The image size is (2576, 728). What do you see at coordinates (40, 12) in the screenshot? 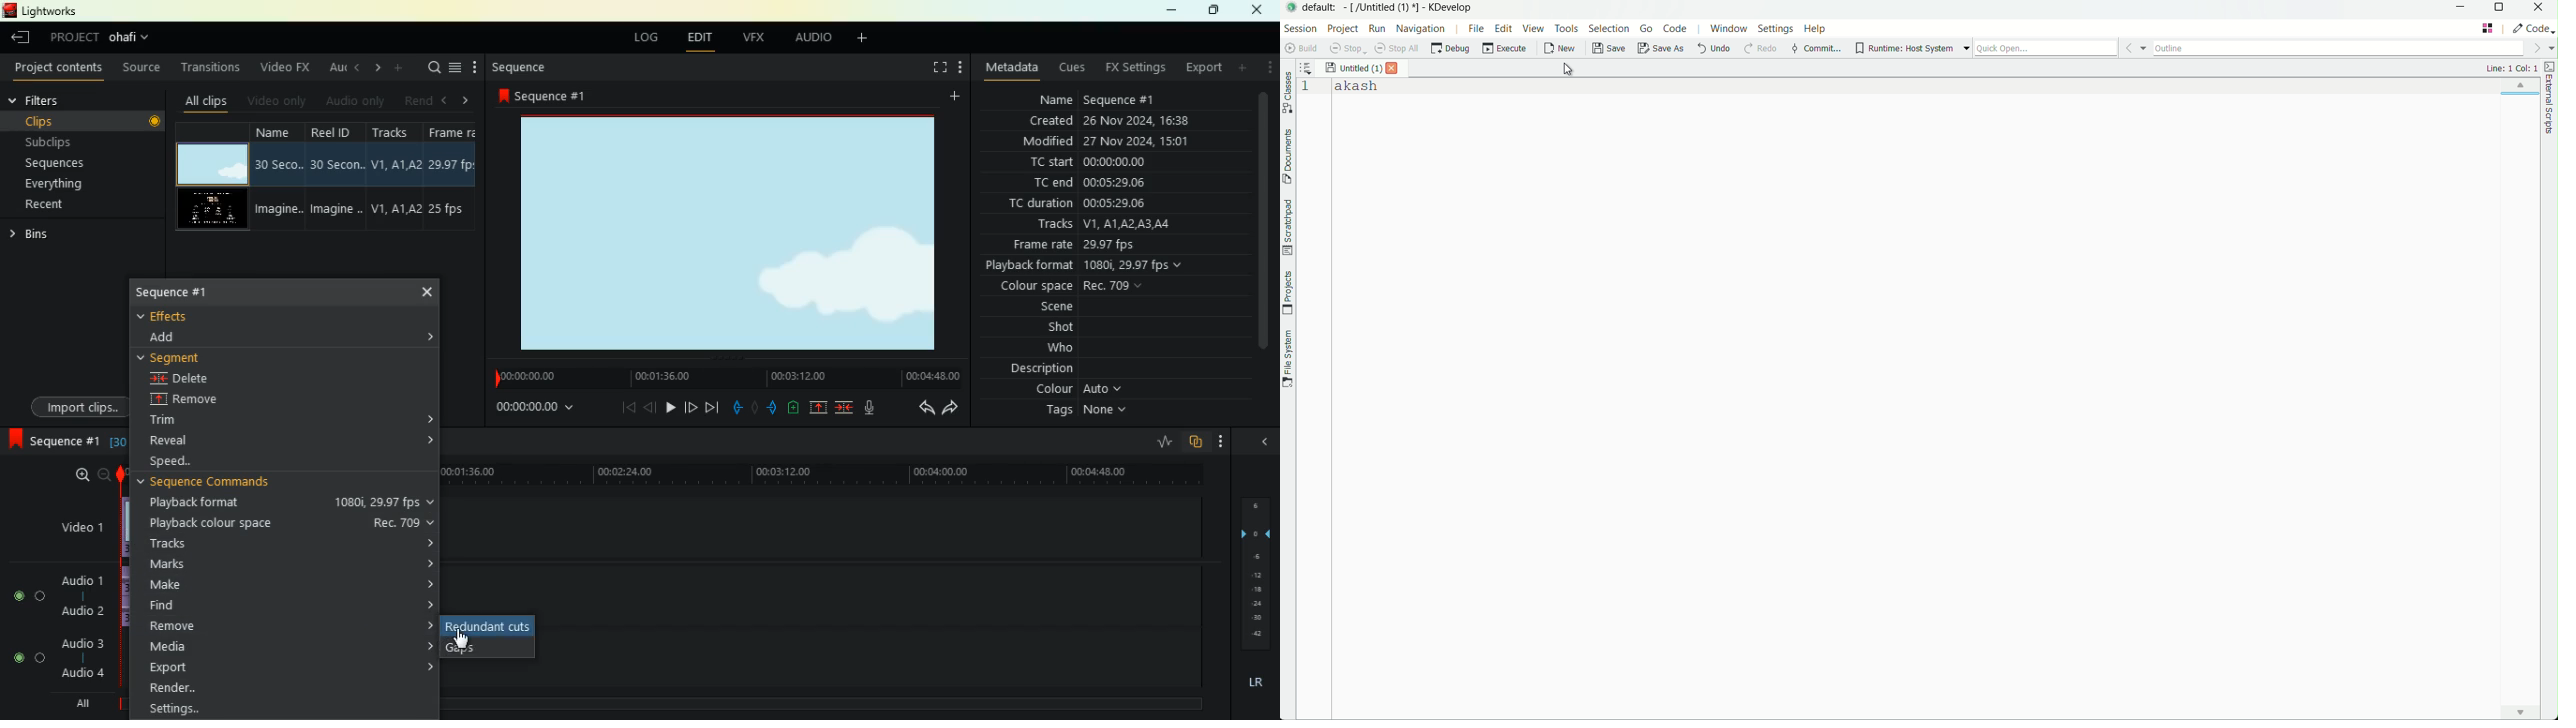
I see `lightworks` at bounding box center [40, 12].